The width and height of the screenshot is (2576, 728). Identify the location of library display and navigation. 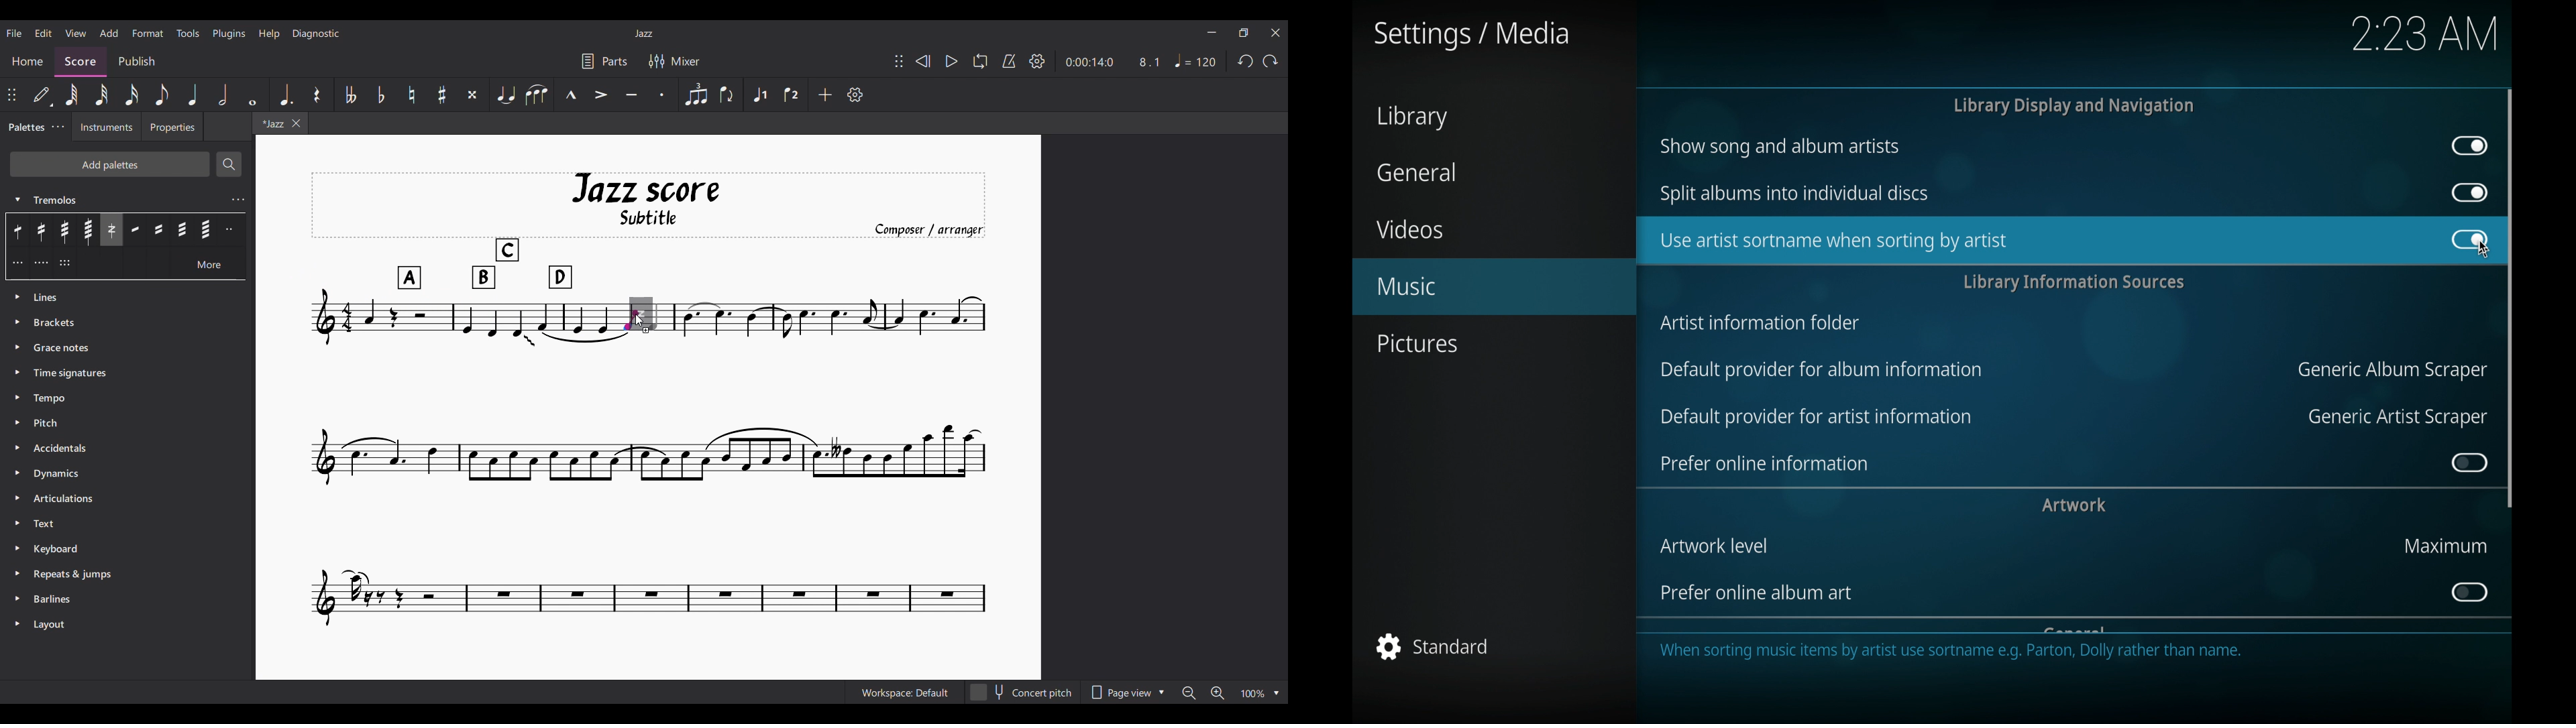
(2073, 105).